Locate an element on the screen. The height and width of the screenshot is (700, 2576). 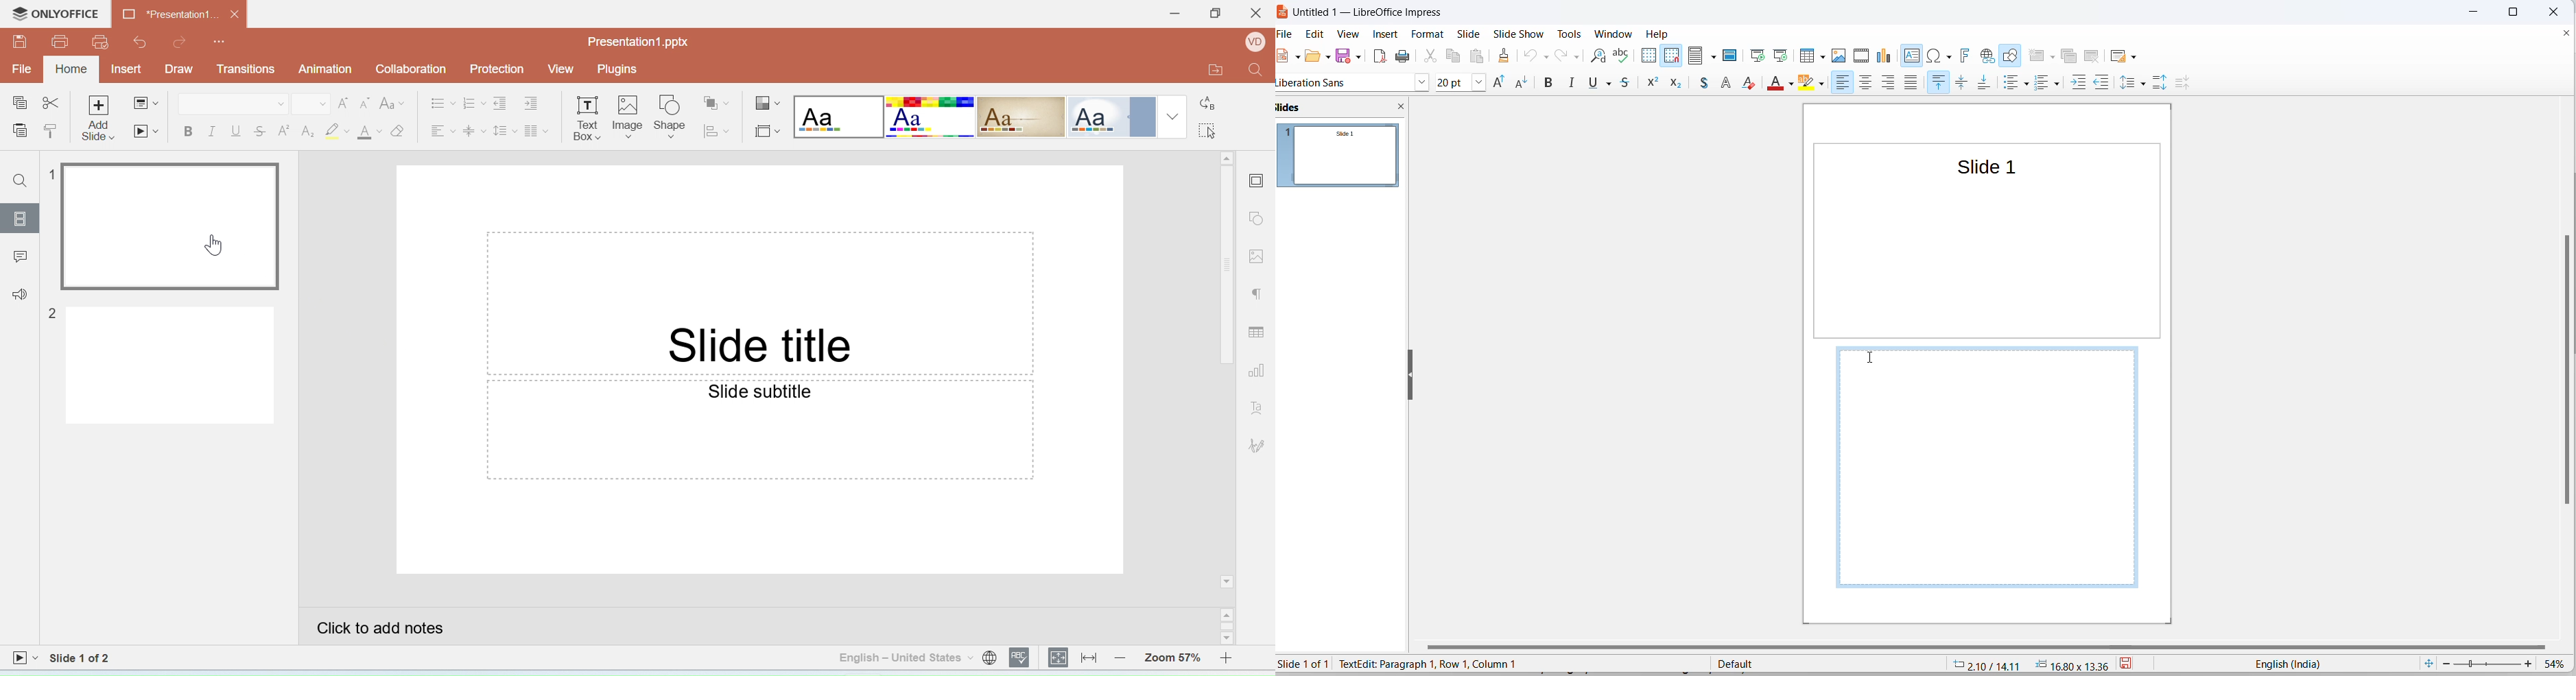
current slide is located at coordinates (1308, 664).